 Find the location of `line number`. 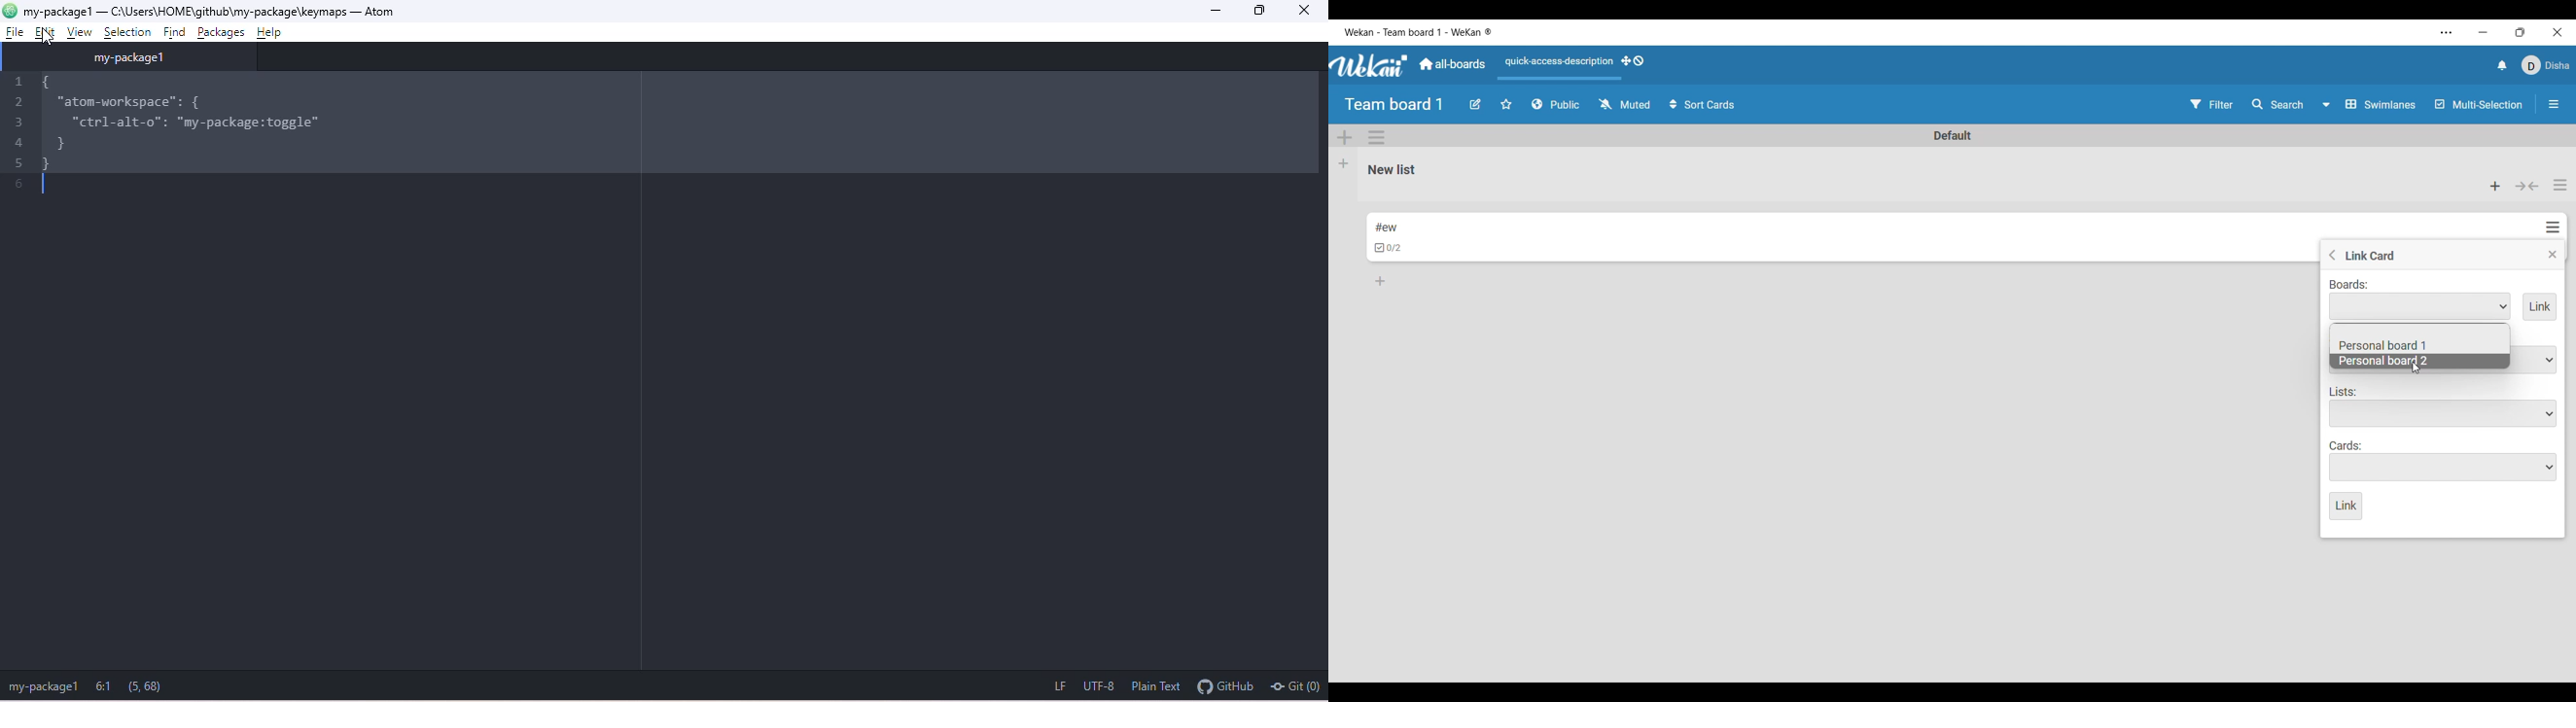

line number is located at coordinates (15, 134).